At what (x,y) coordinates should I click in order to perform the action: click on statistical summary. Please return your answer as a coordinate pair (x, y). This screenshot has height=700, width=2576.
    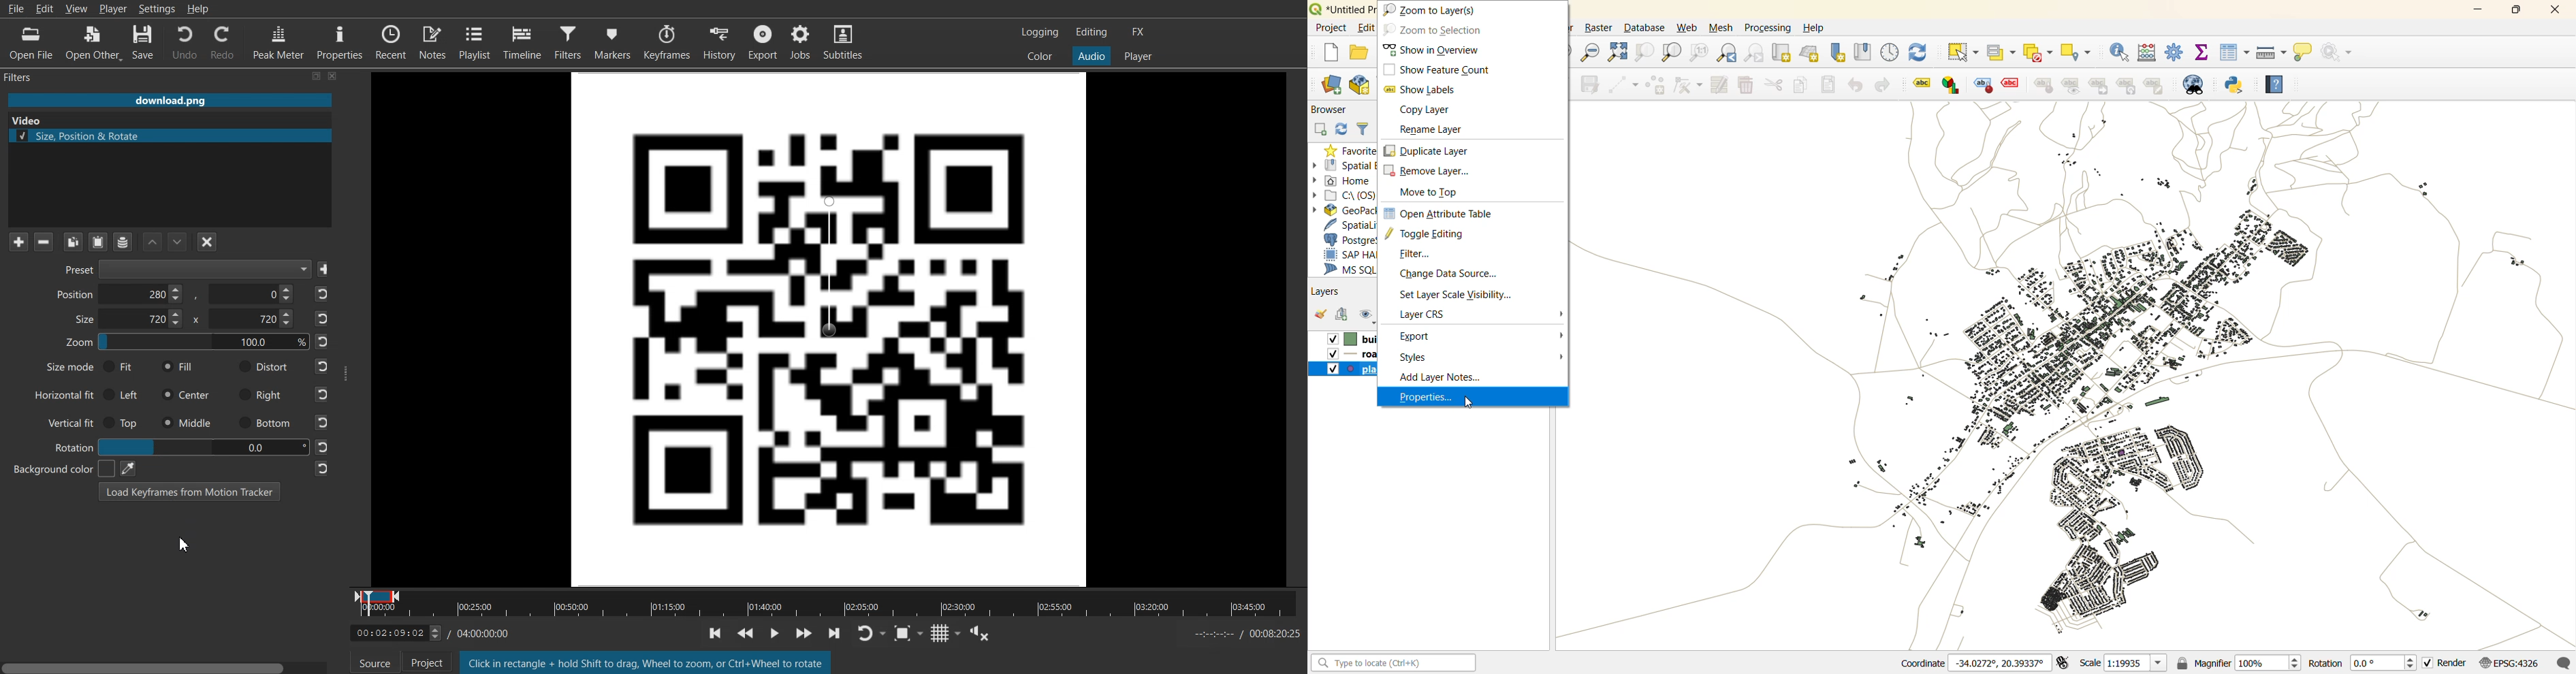
    Looking at the image, I should click on (2200, 53).